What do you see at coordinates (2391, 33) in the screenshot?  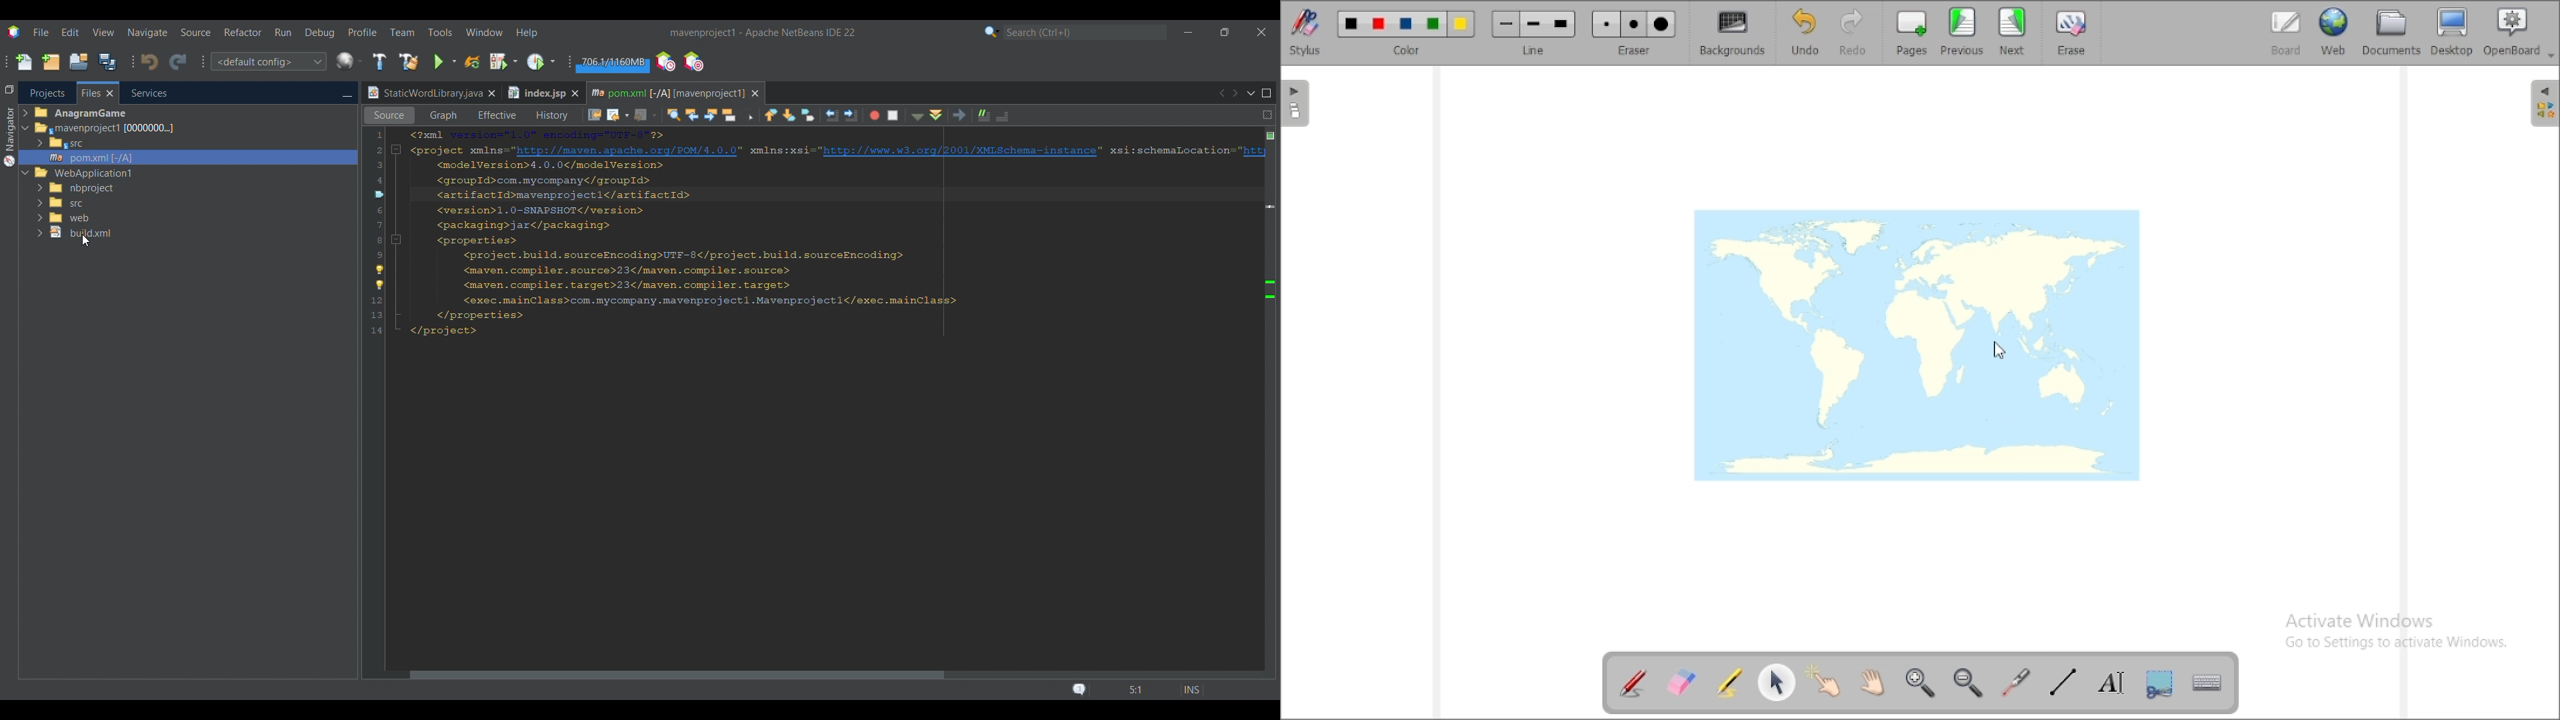 I see `documents` at bounding box center [2391, 33].